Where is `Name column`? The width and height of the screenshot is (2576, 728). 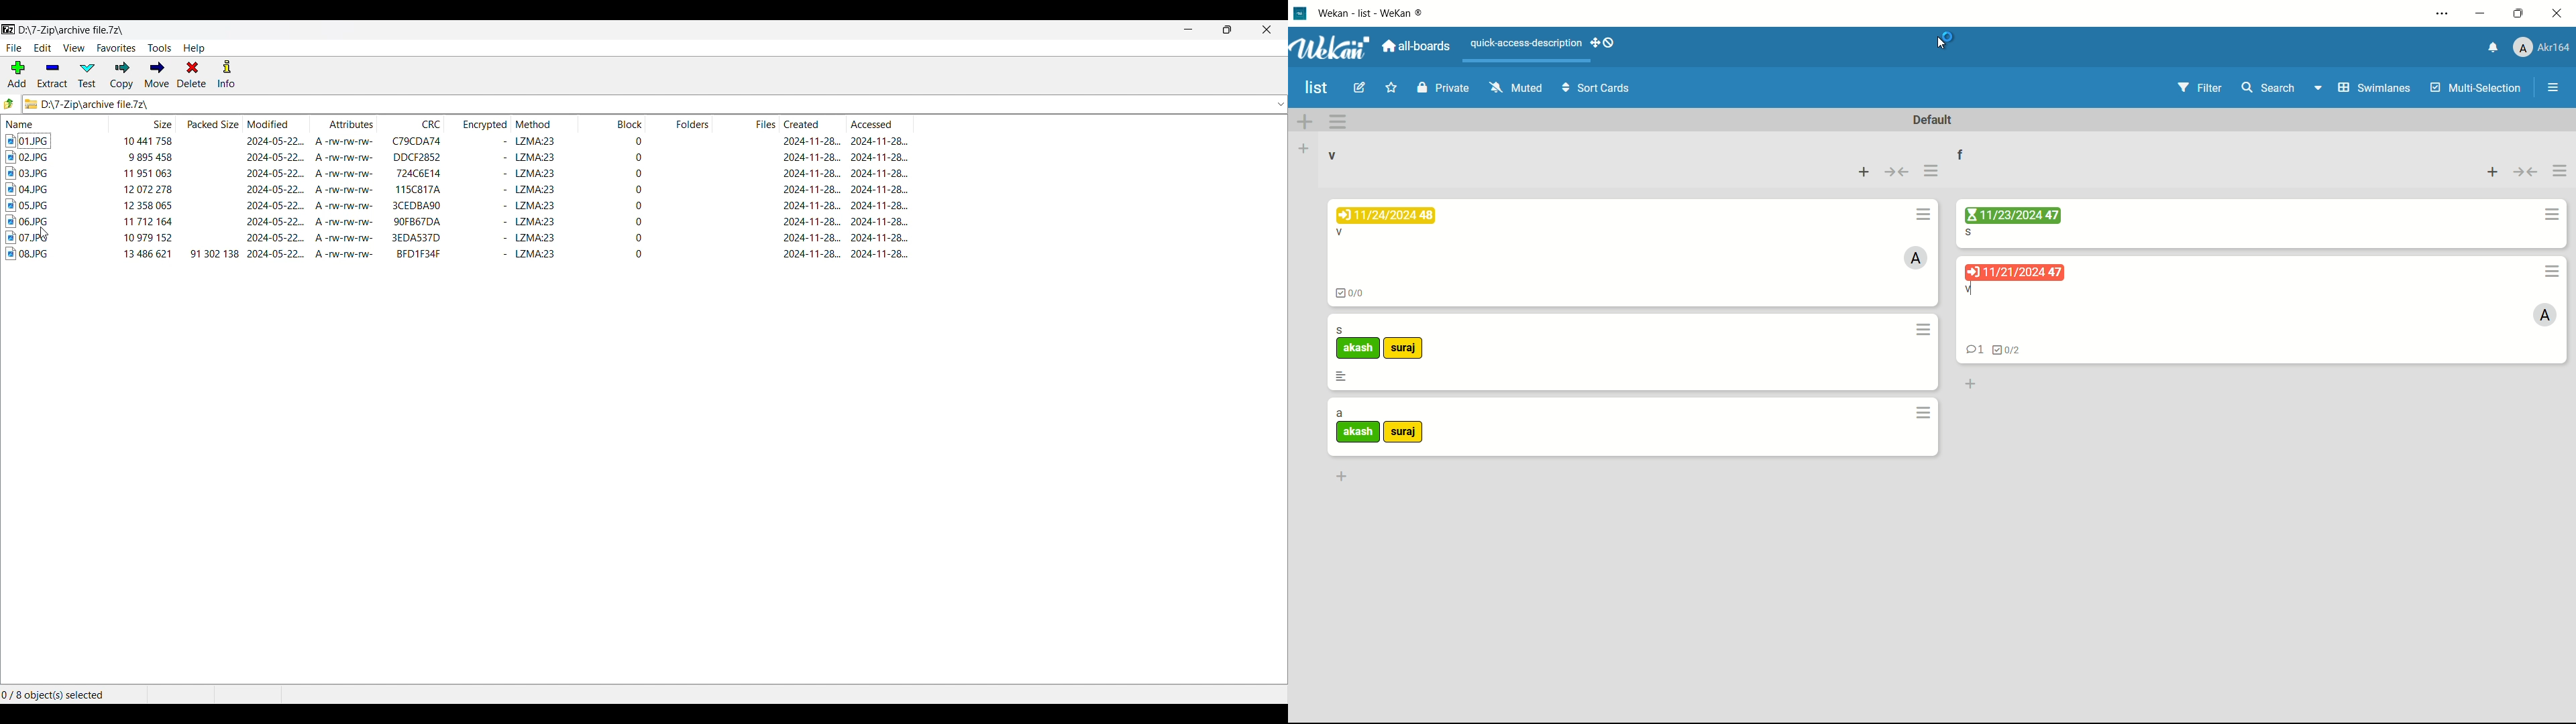 Name column is located at coordinates (56, 123).